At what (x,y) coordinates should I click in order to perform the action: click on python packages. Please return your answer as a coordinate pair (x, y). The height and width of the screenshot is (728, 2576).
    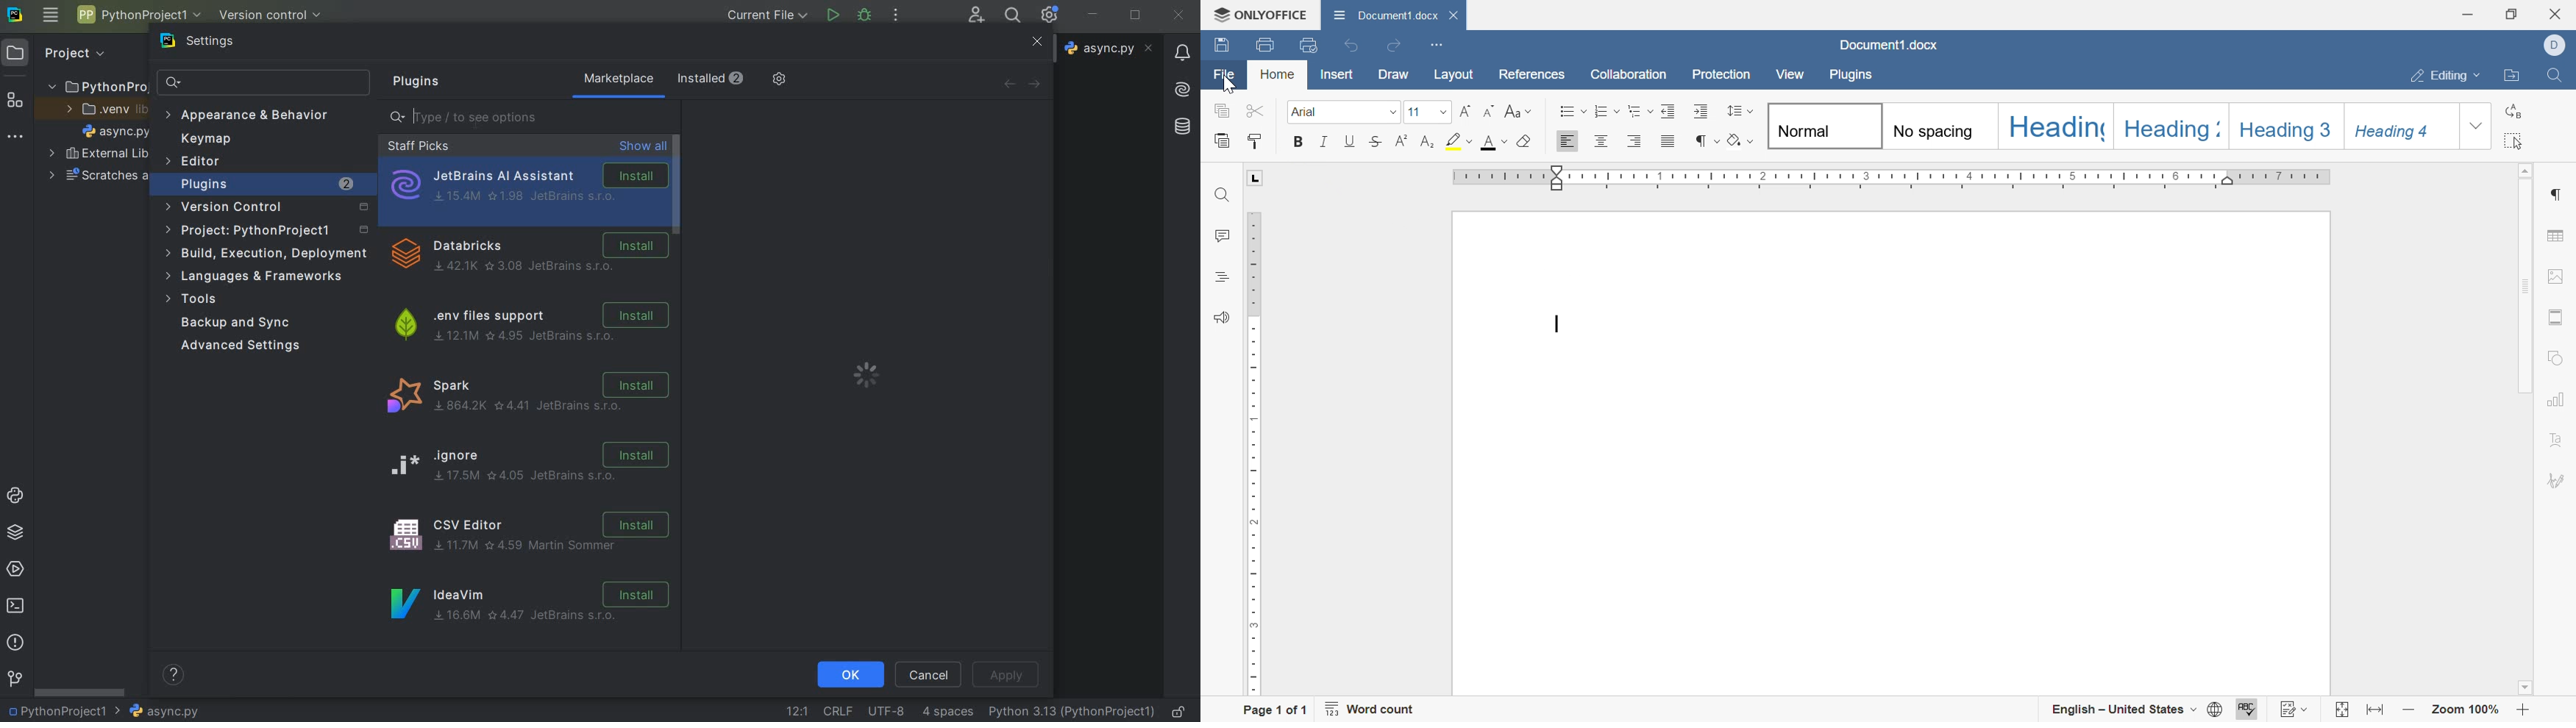
    Looking at the image, I should click on (14, 534).